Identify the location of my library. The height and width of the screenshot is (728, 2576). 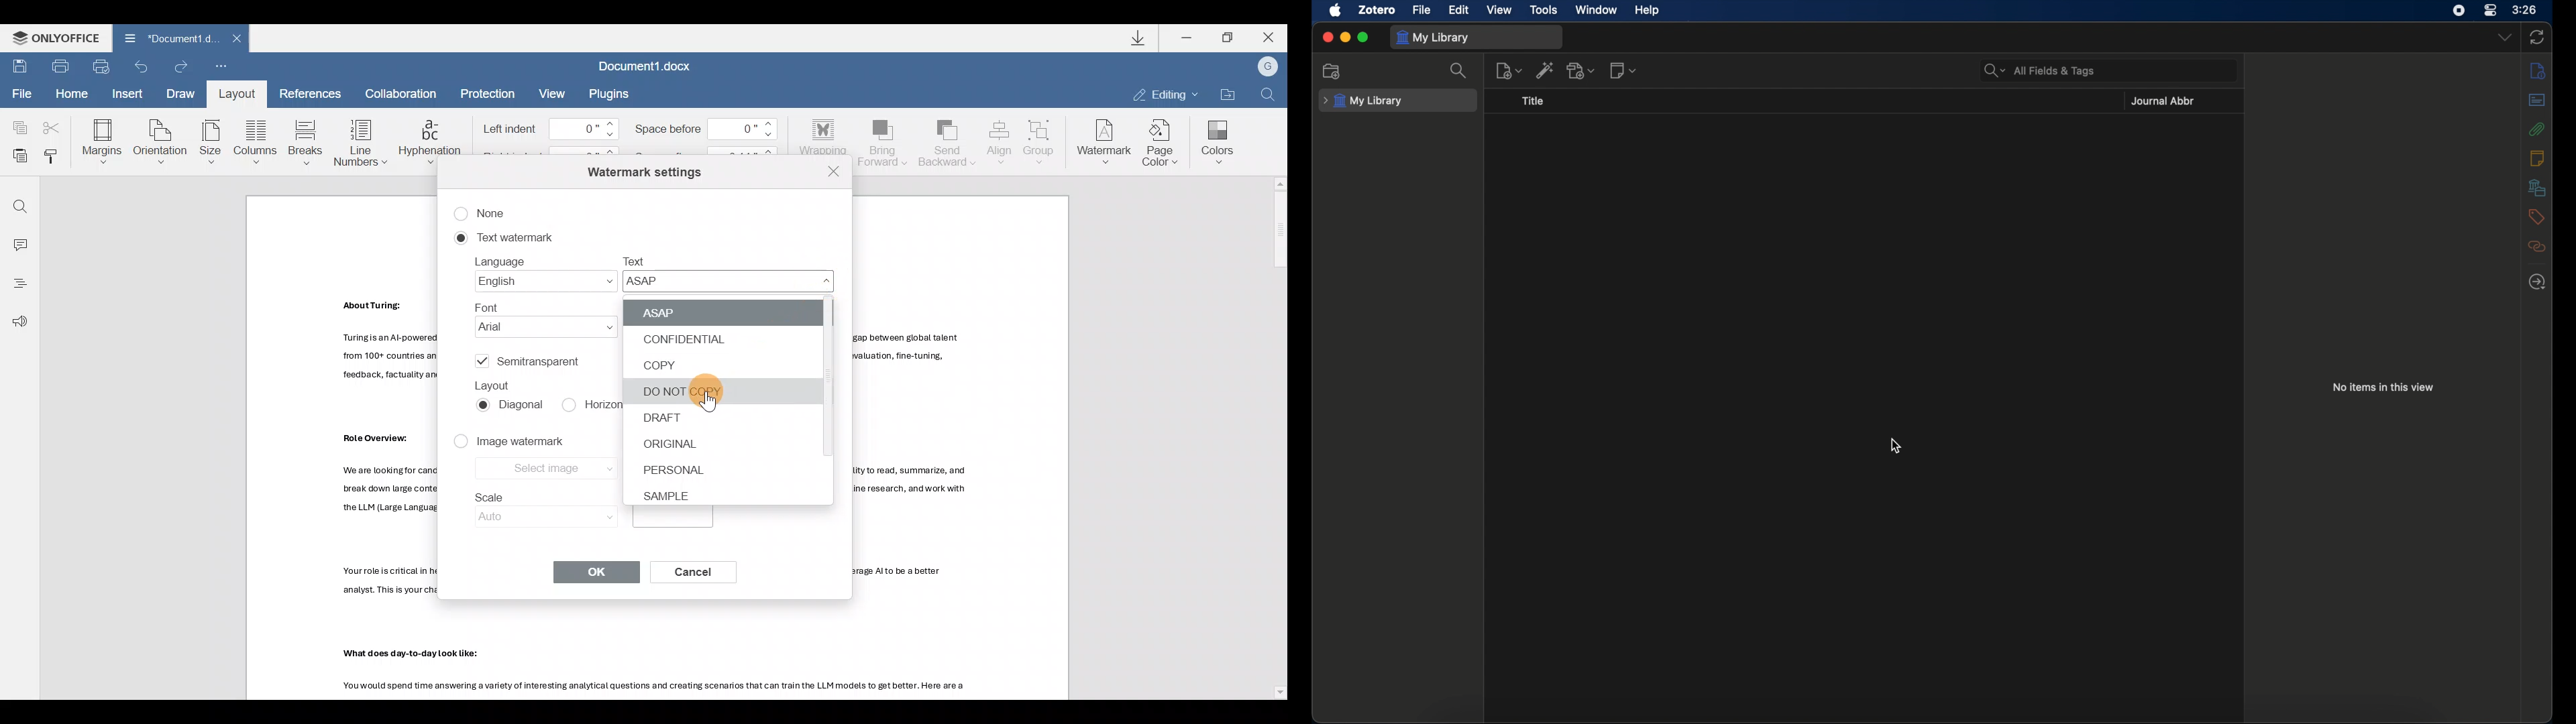
(1364, 101).